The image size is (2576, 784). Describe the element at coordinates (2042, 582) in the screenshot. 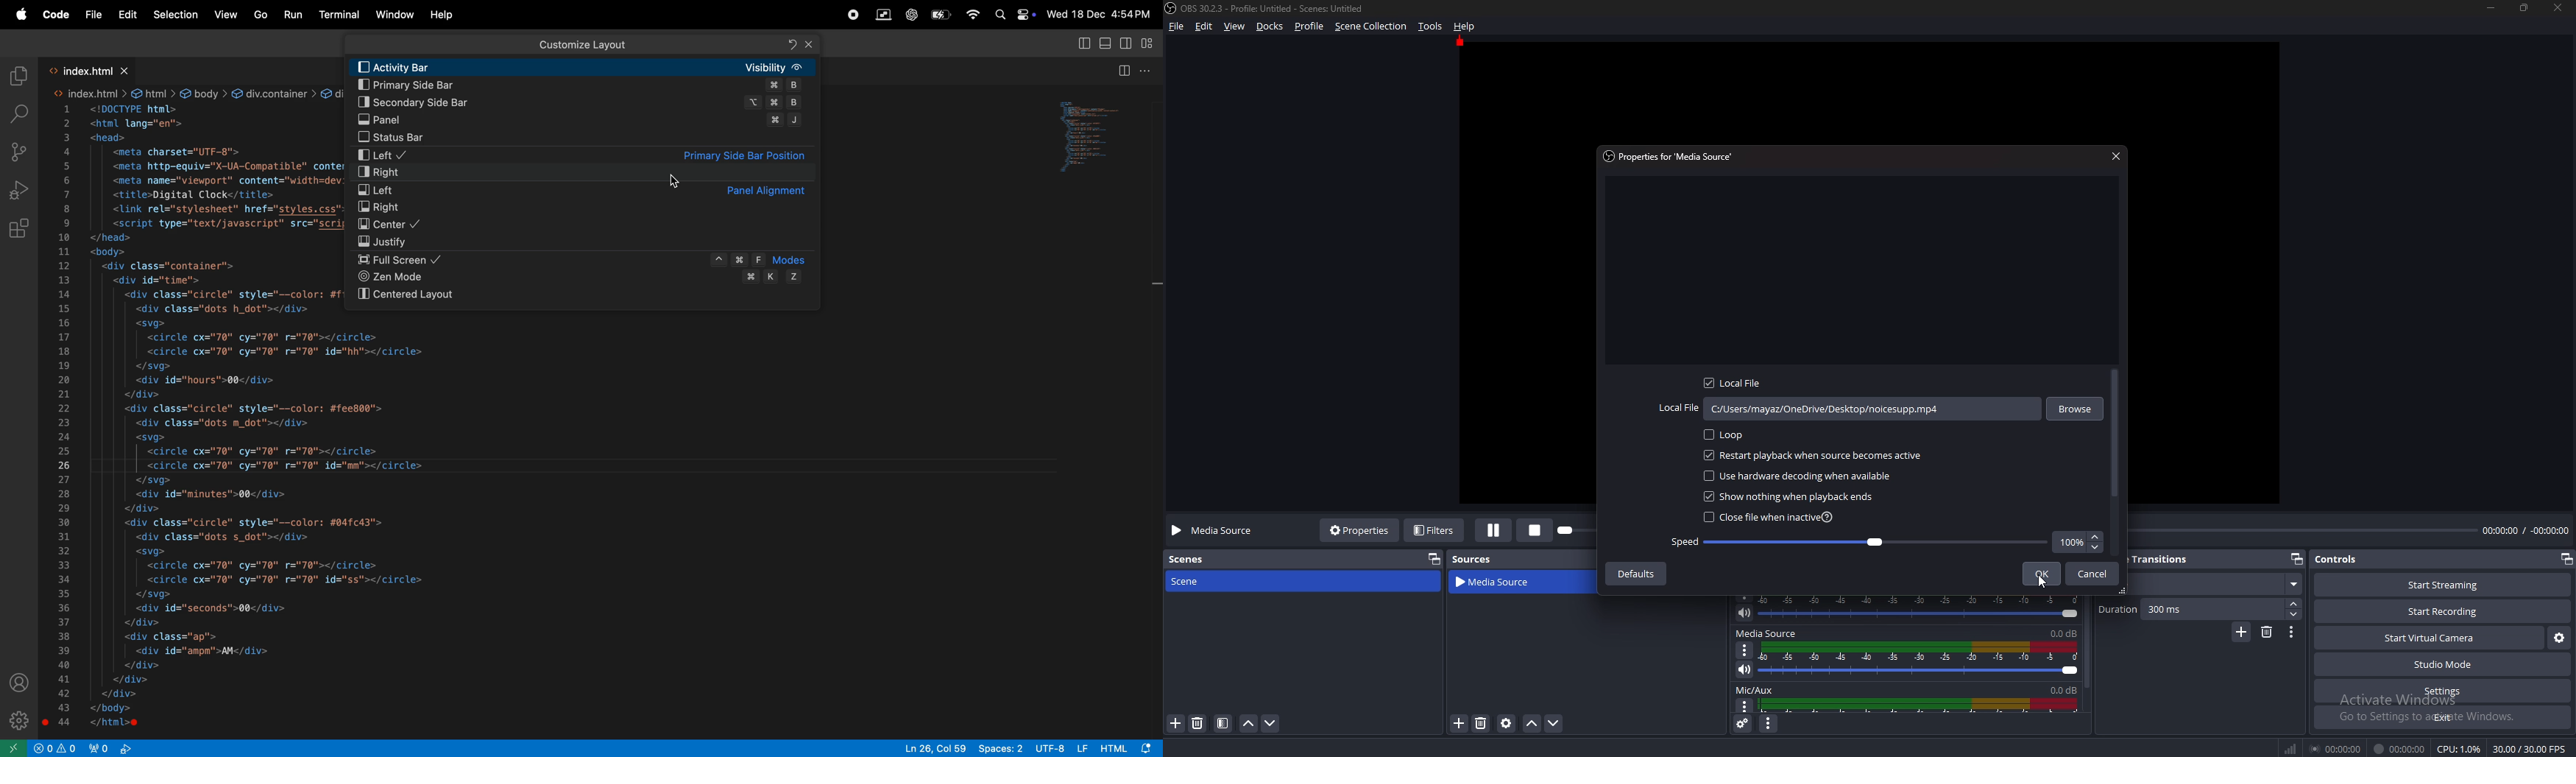

I see `cursor` at that location.